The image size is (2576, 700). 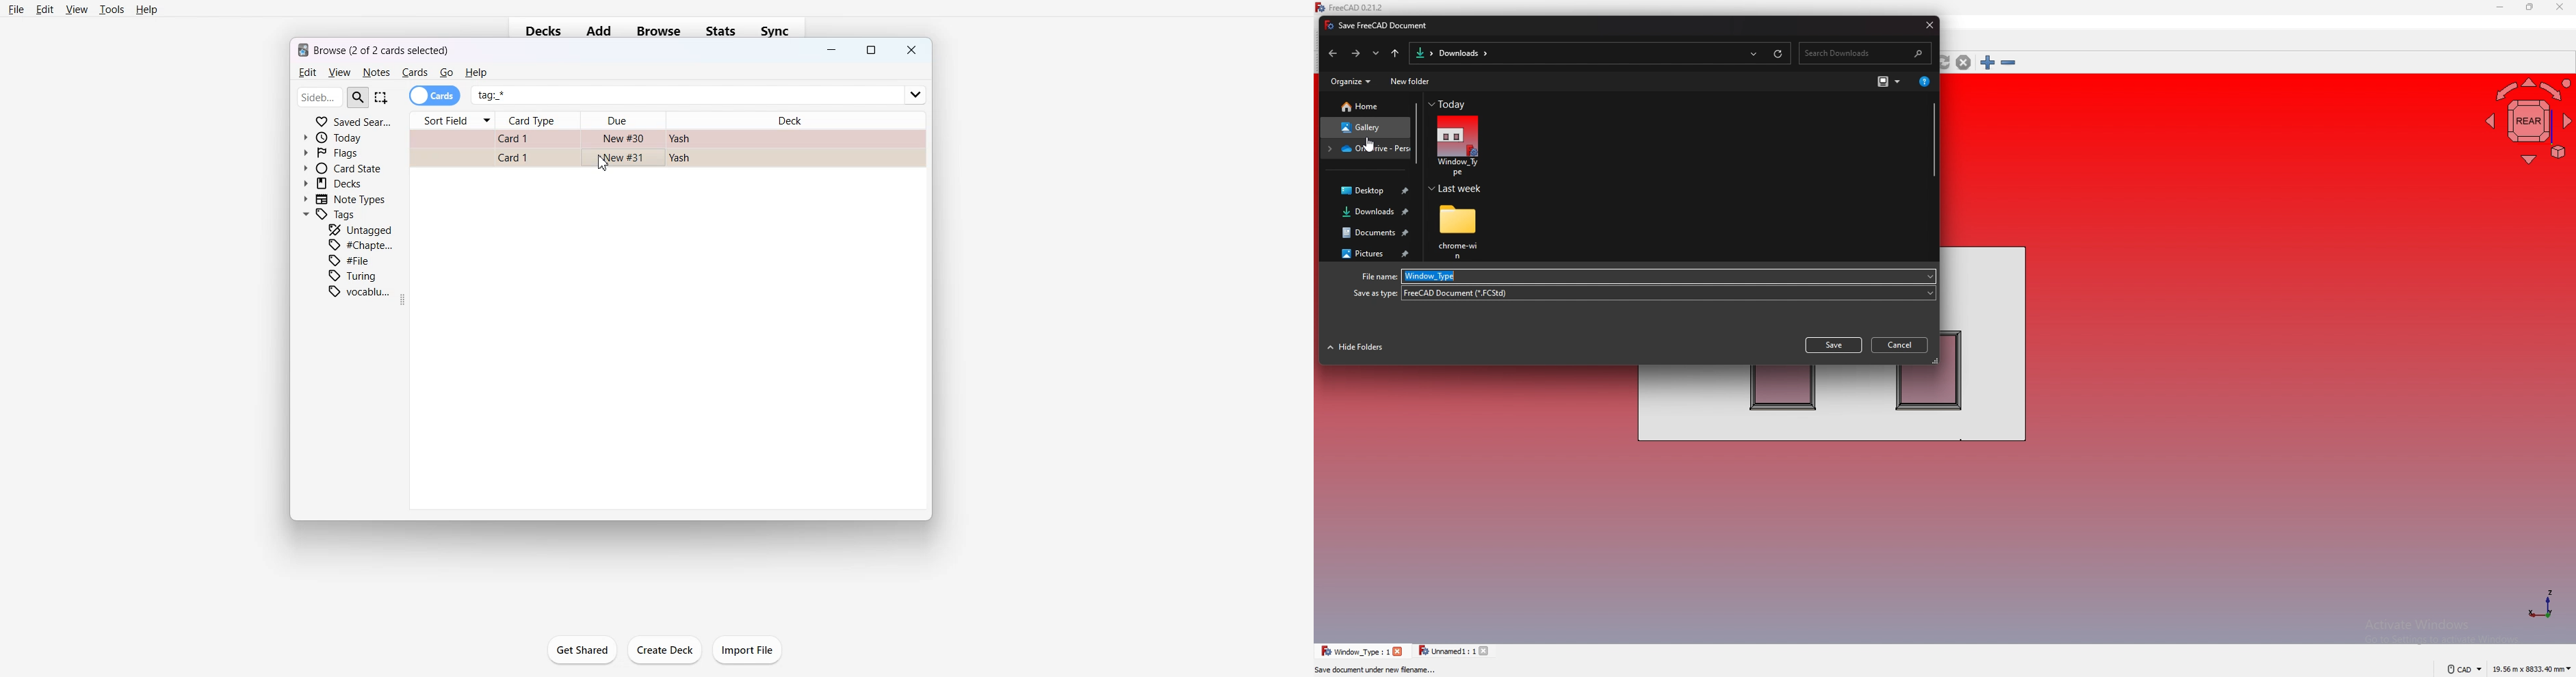 I want to click on Minimize, so click(x=832, y=51).